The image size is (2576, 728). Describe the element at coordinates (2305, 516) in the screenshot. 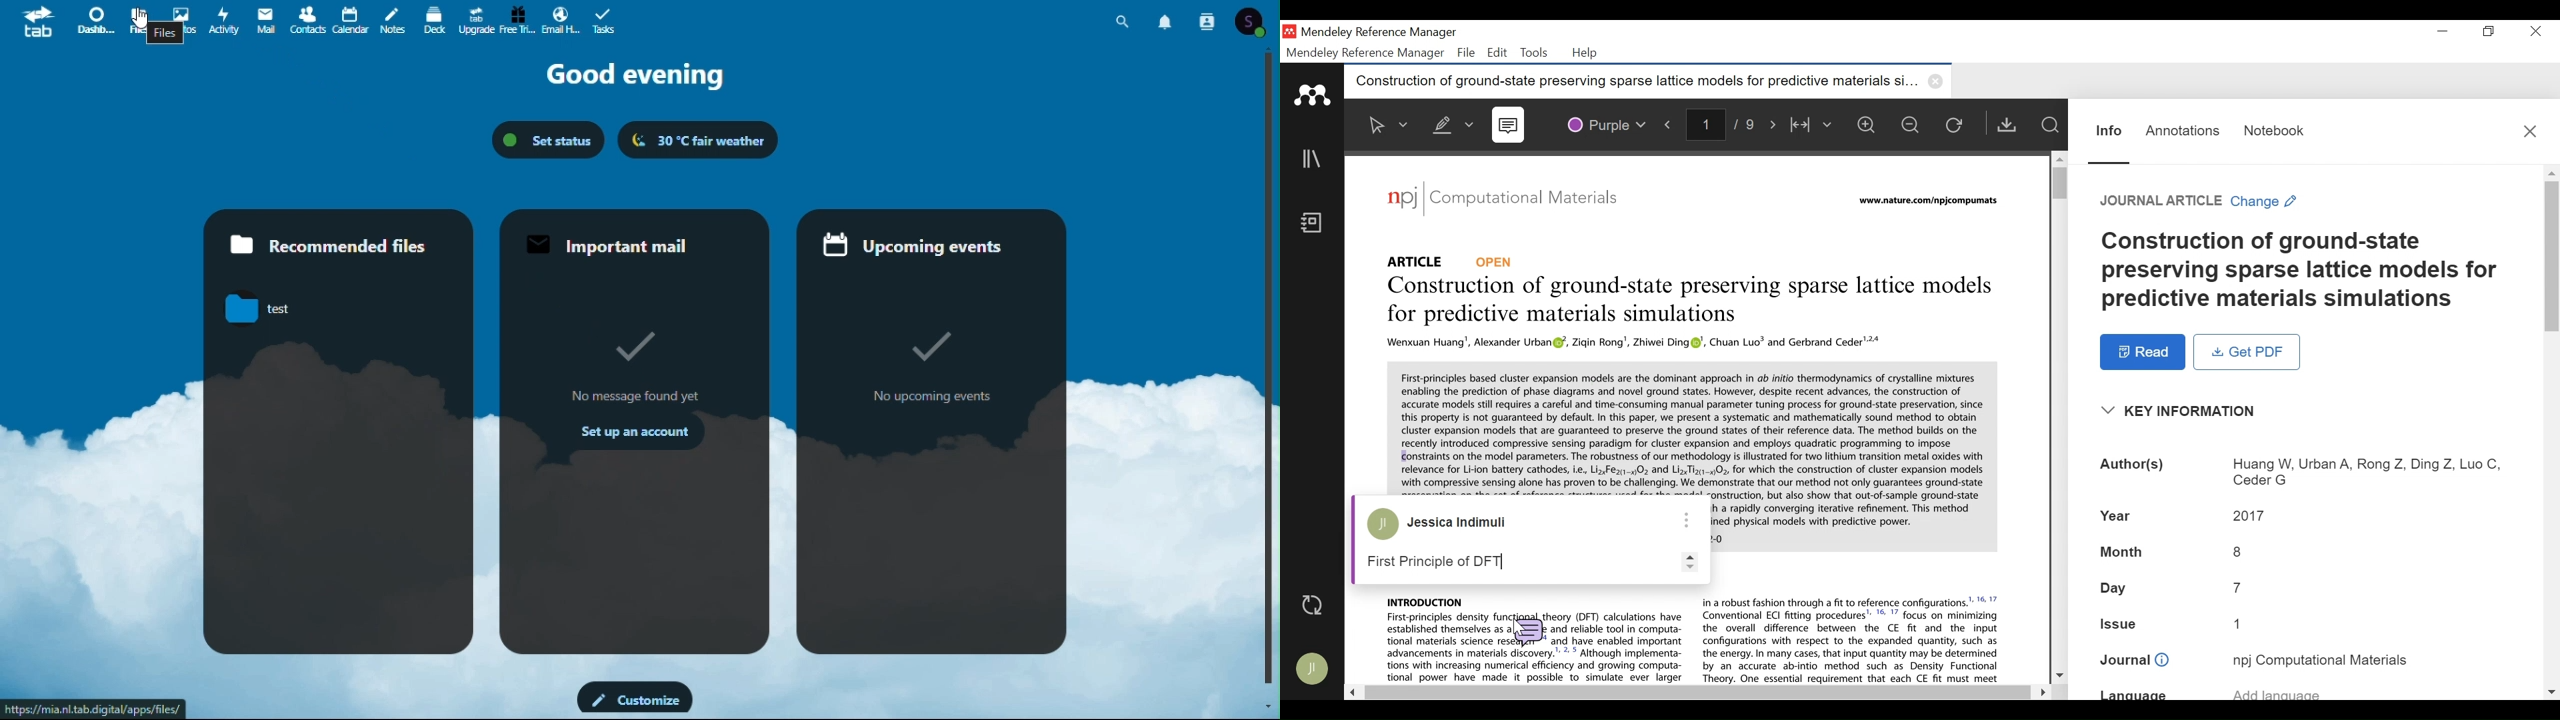

I see `Year` at that location.